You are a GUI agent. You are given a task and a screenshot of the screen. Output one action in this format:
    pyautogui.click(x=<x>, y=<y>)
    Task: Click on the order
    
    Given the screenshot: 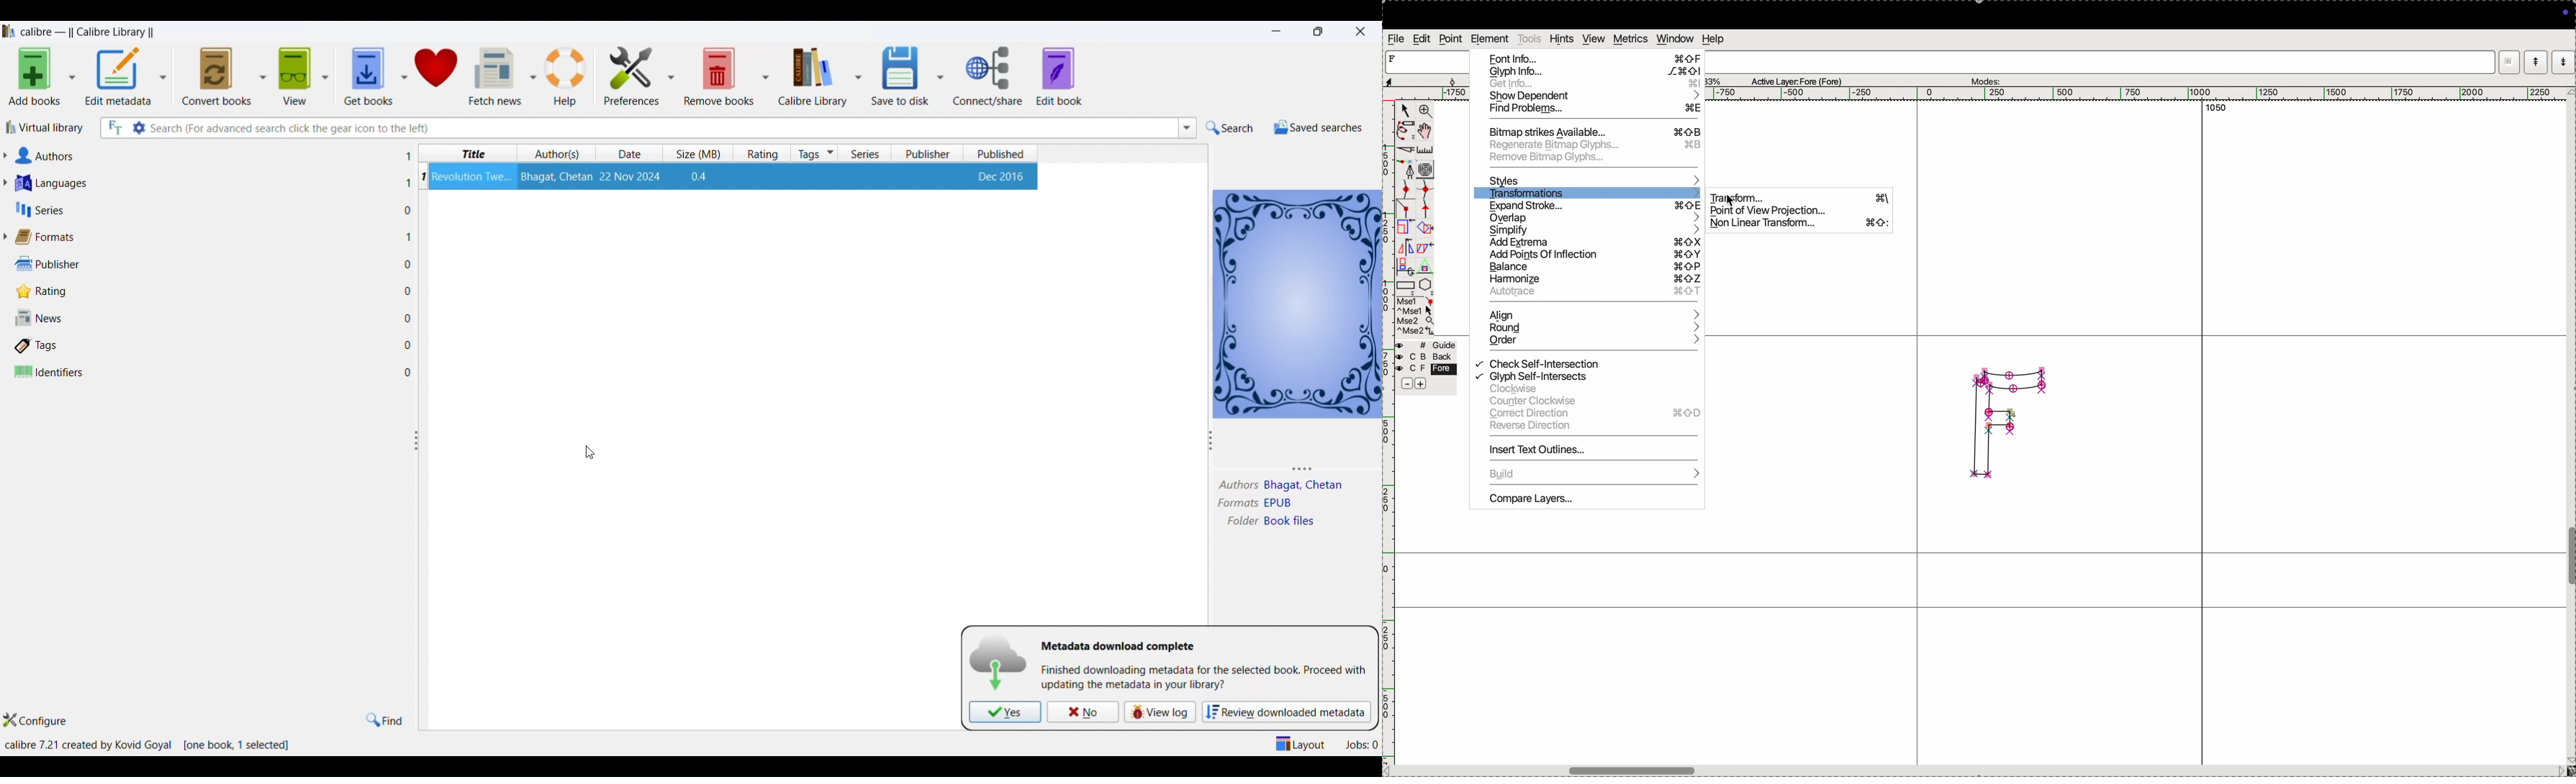 What is the action you would take?
    pyautogui.click(x=1590, y=343)
    